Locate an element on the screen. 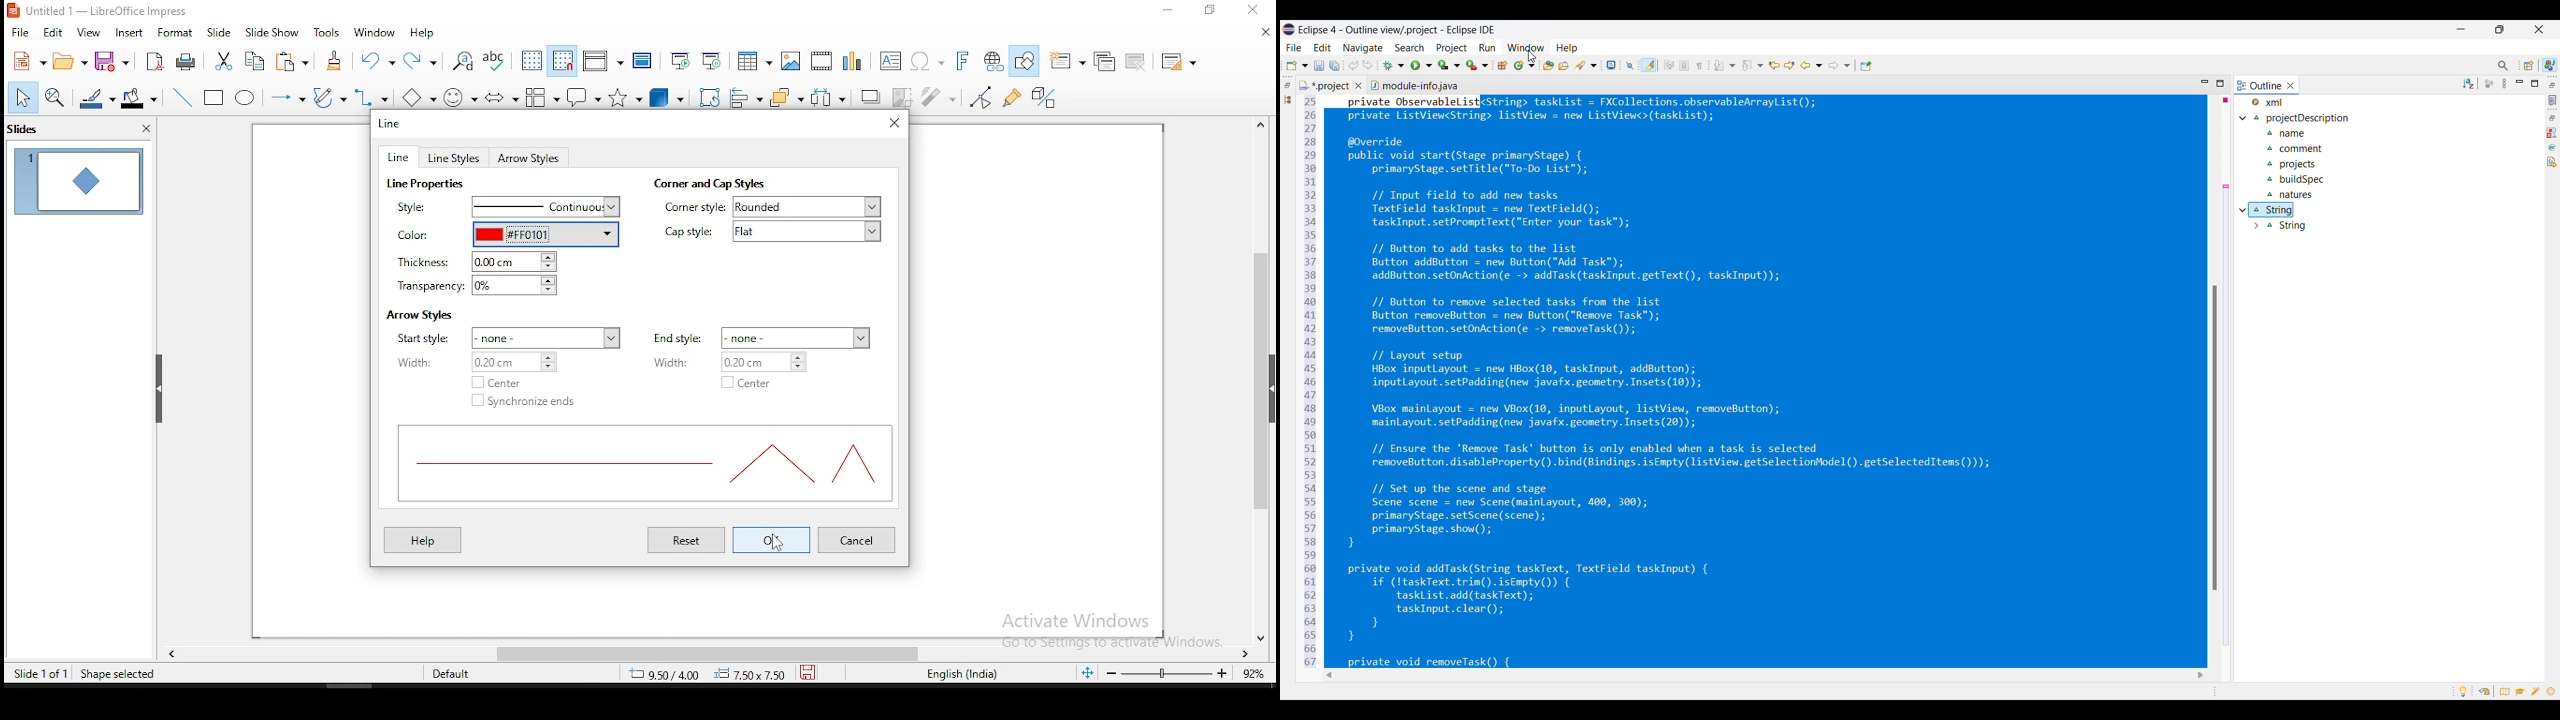 The width and height of the screenshot is (2576, 728). format is located at coordinates (179, 31).